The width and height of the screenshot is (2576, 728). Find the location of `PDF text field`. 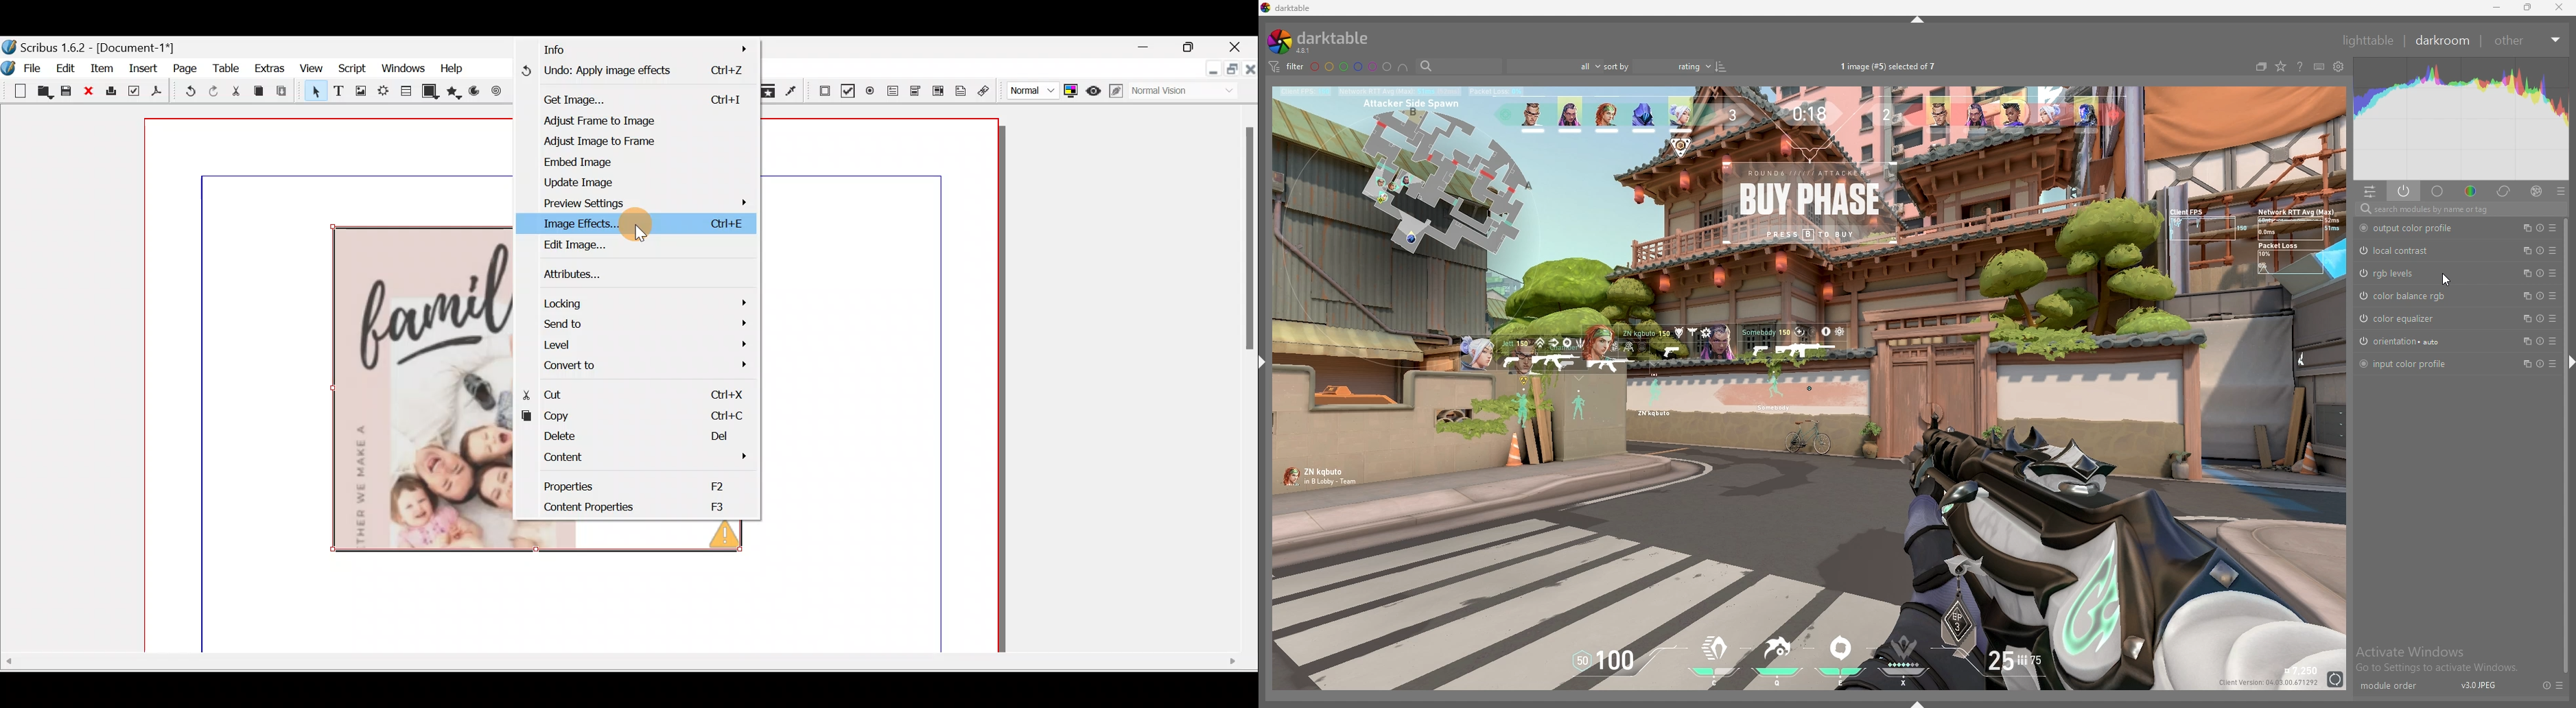

PDF text field is located at coordinates (895, 95).